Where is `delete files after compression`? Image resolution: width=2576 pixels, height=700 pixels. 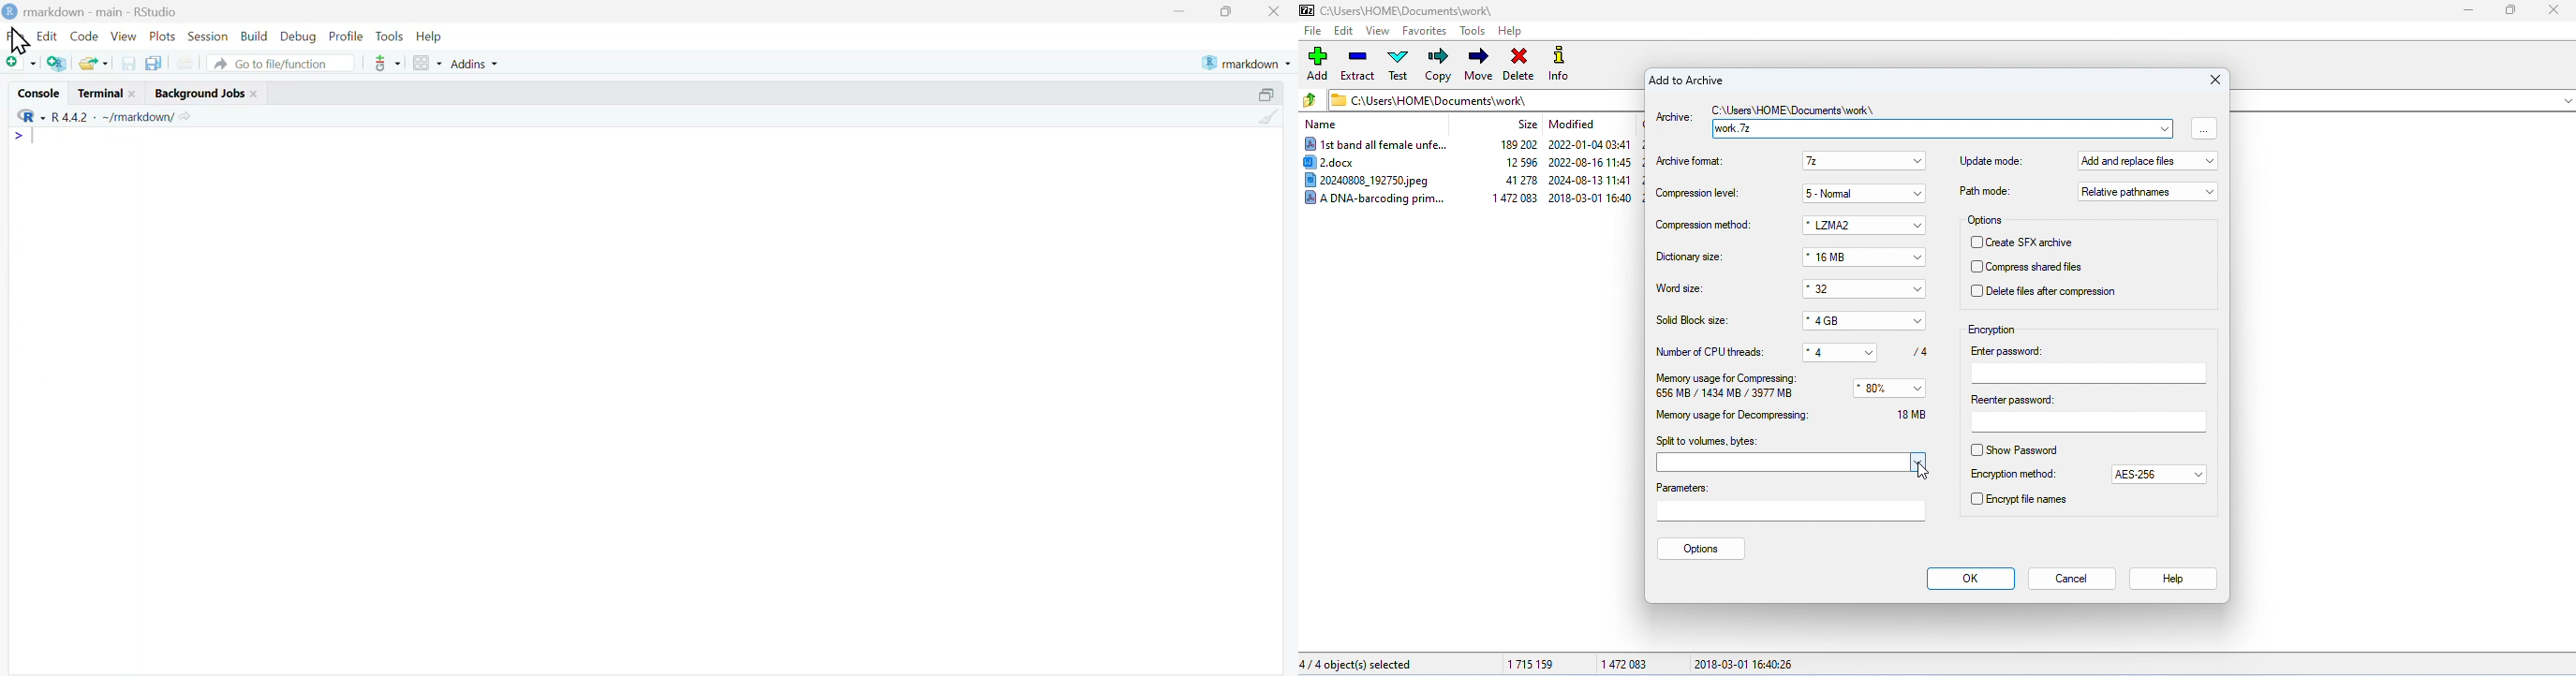
delete files after compression is located at coordinates (2050, 291).